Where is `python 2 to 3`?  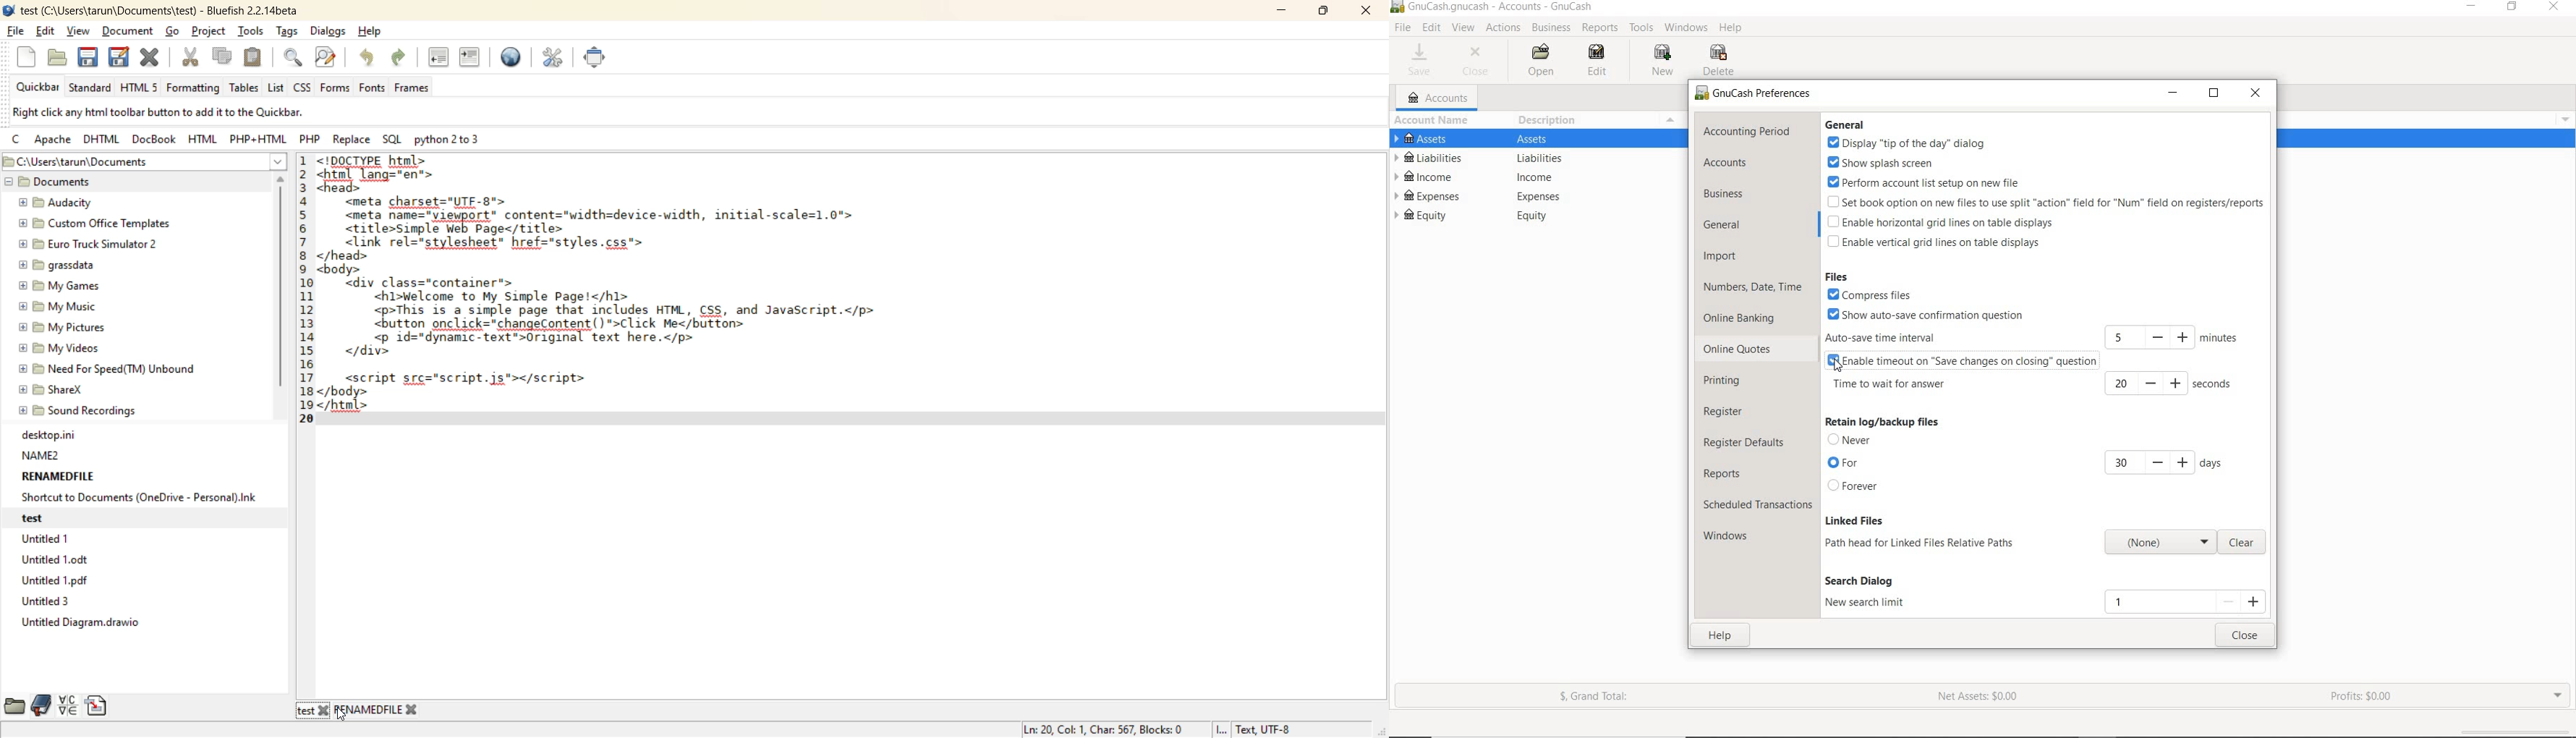
python 2 to 3 is located at coordinates (454, 142).